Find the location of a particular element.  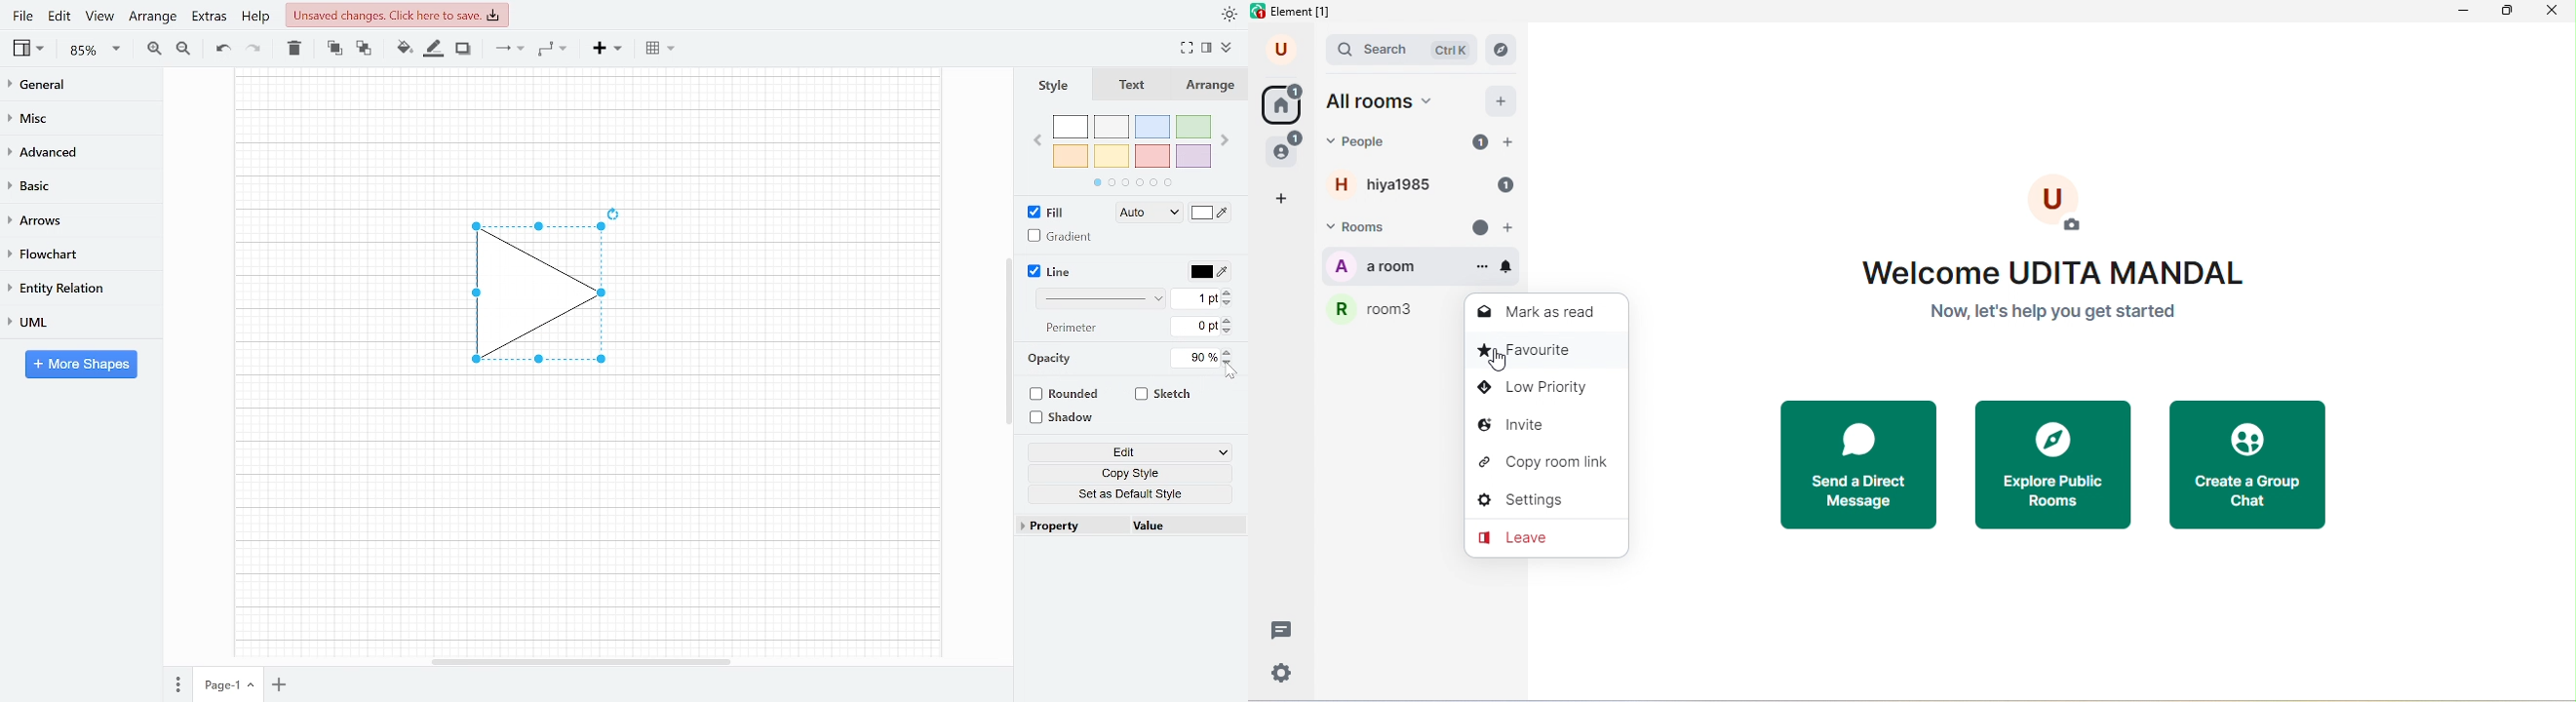

add photo is located at coordinates (2057, 204).